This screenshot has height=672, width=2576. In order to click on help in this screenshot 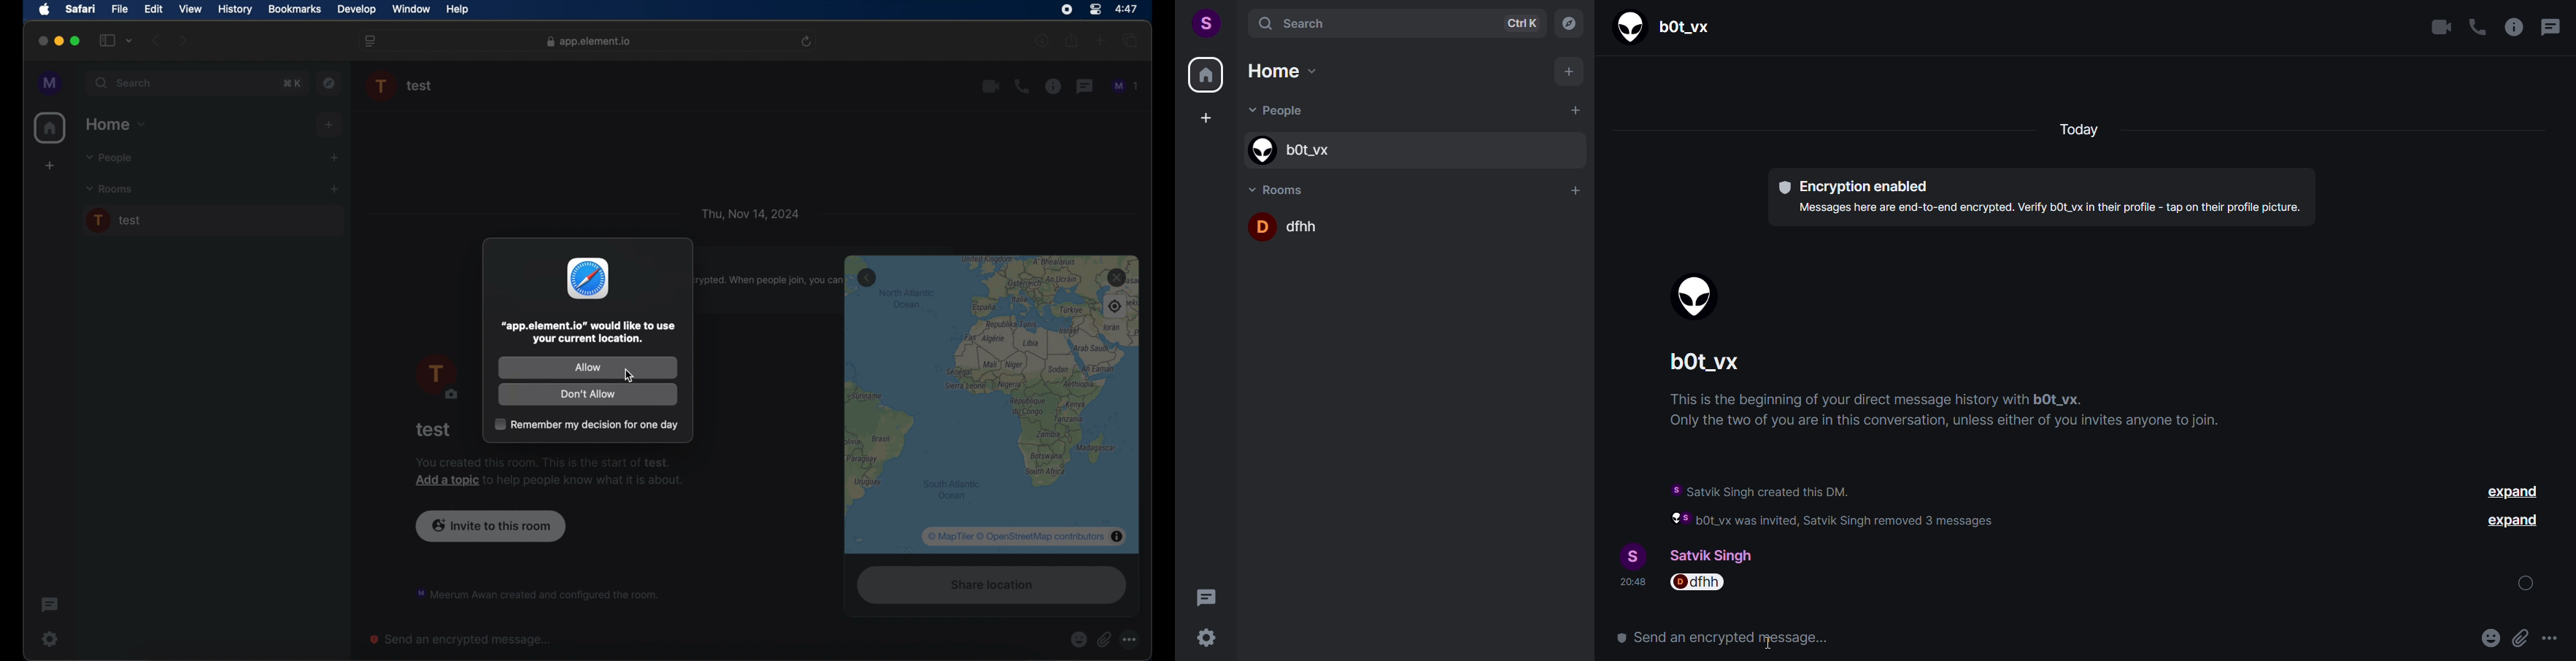, I will do `click(458, 10)`.